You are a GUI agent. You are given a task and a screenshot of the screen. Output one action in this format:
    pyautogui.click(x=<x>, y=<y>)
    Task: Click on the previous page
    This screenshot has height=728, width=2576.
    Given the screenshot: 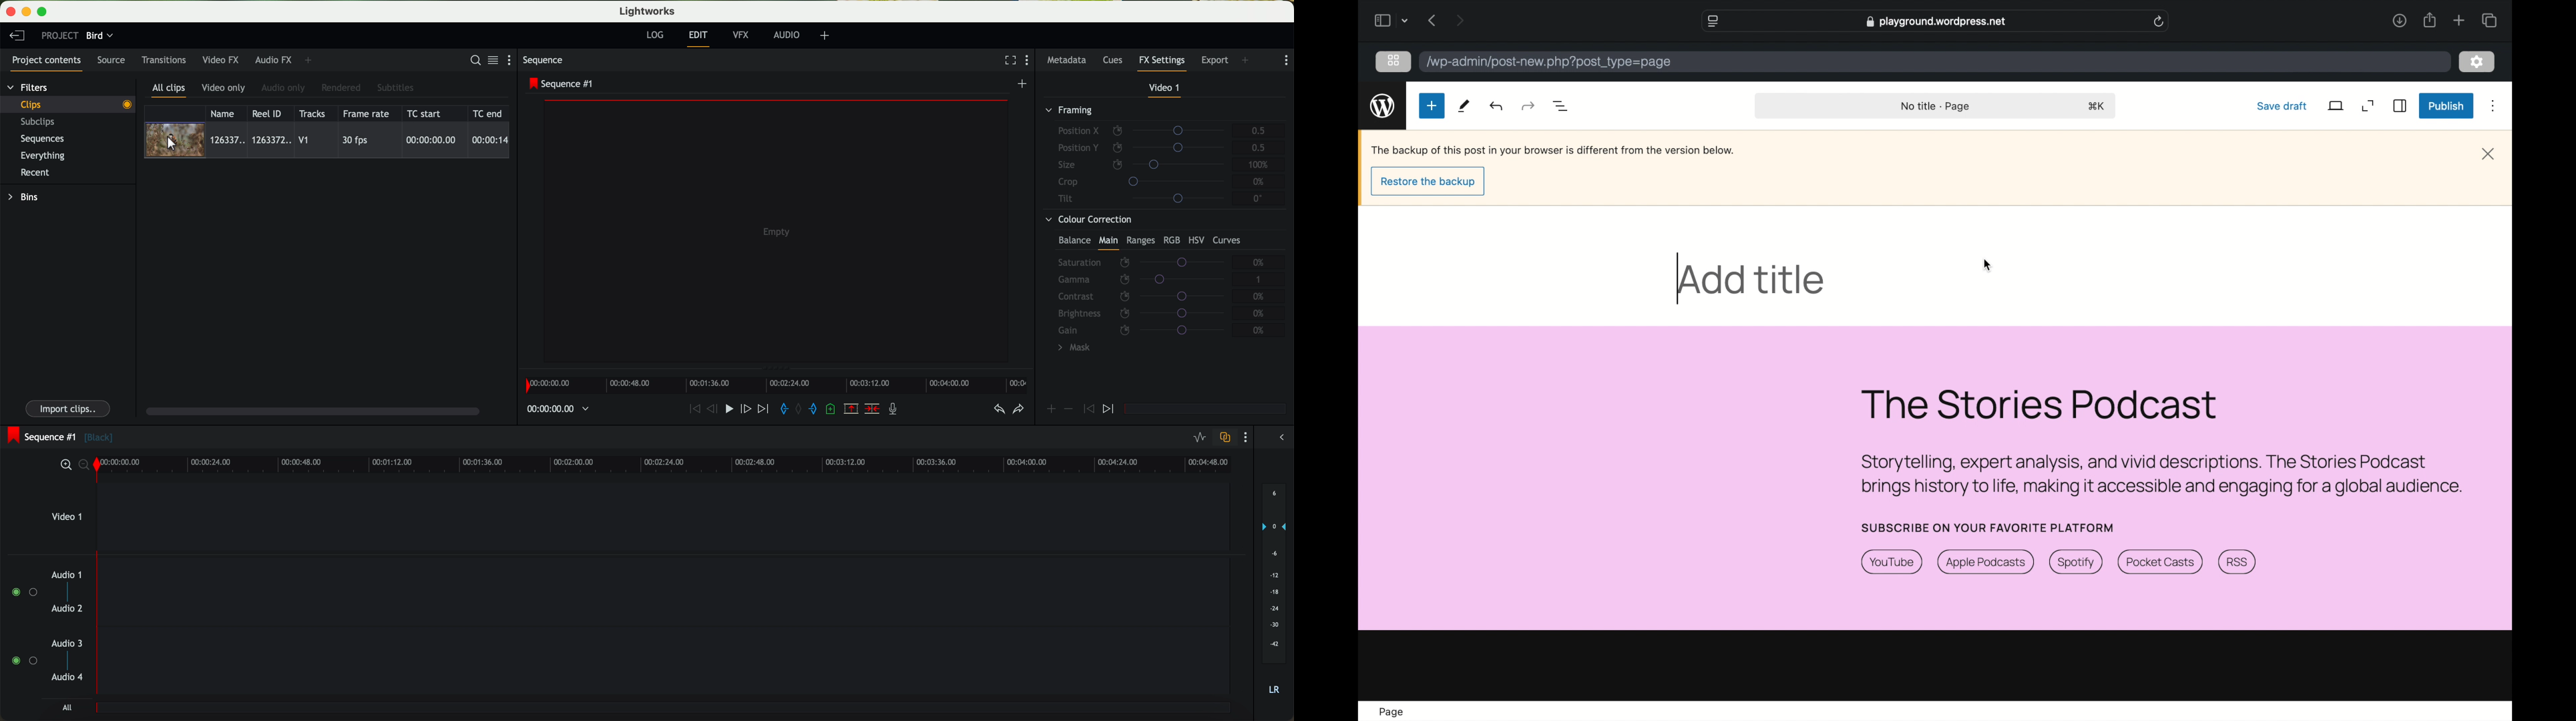 What is the action you would take?
    pyautogui.click(x=1433, y=21)
    